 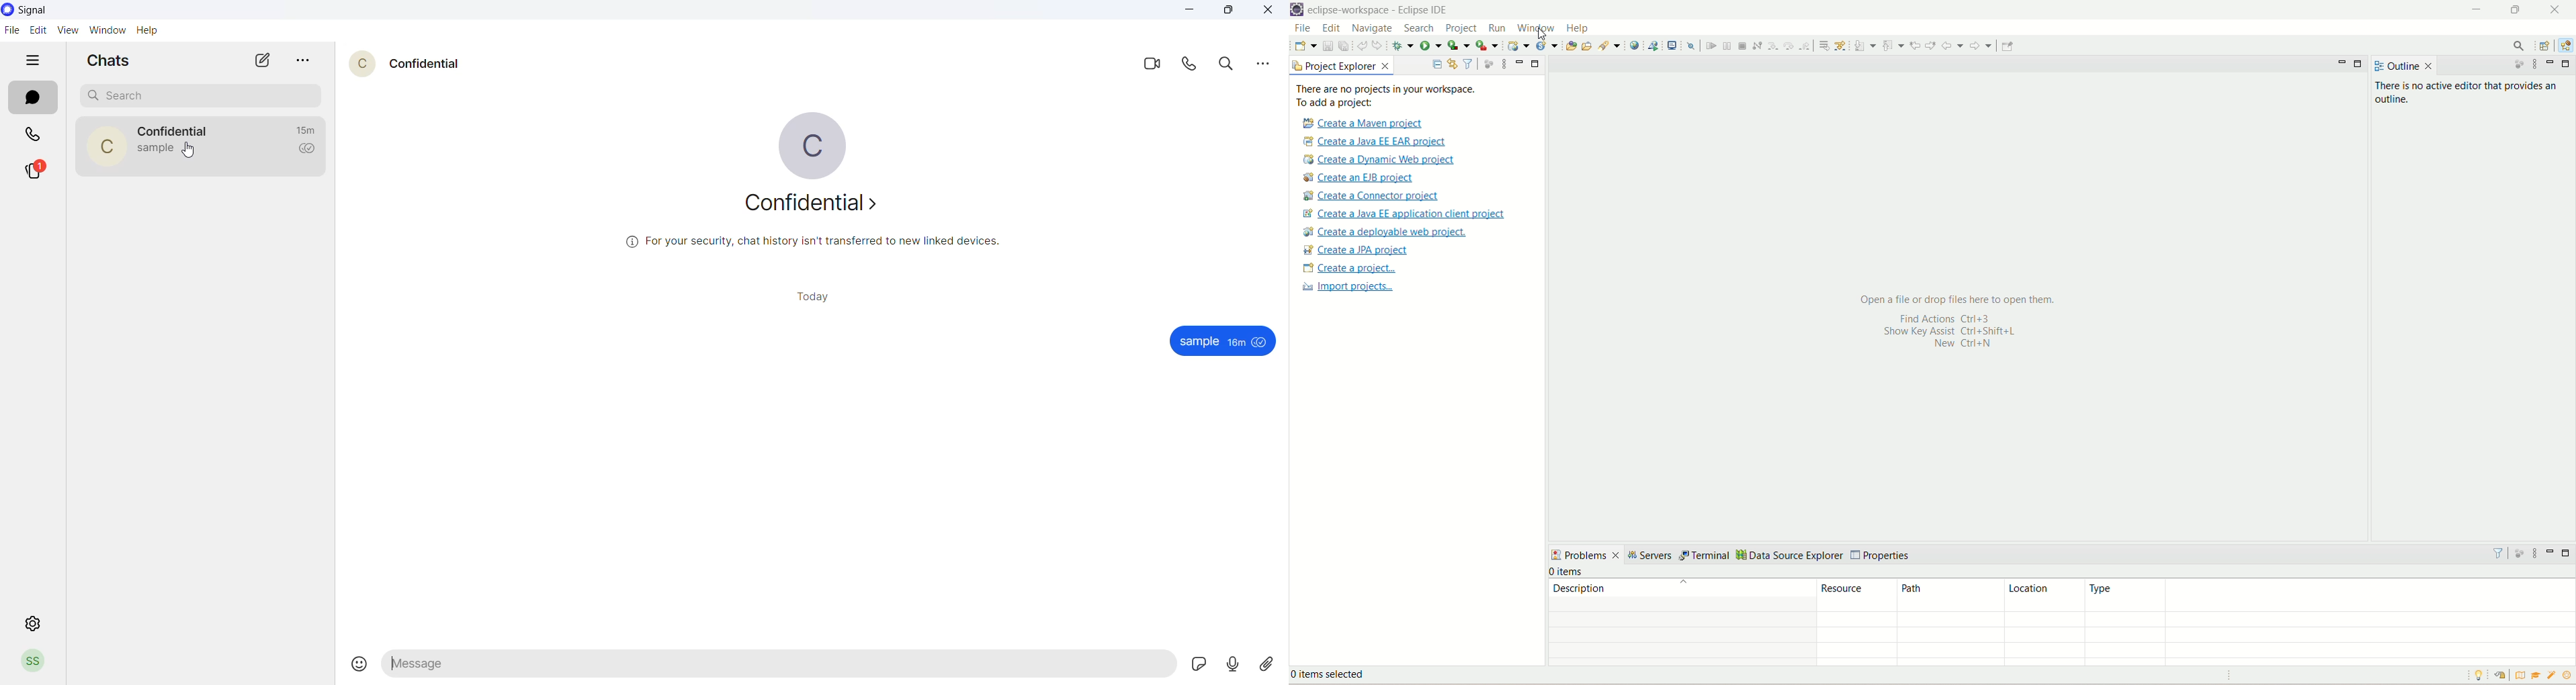 What do you see at coordinates (173, 132) in the screenshot?
I see `confidential` at bounding box center [173, 132].